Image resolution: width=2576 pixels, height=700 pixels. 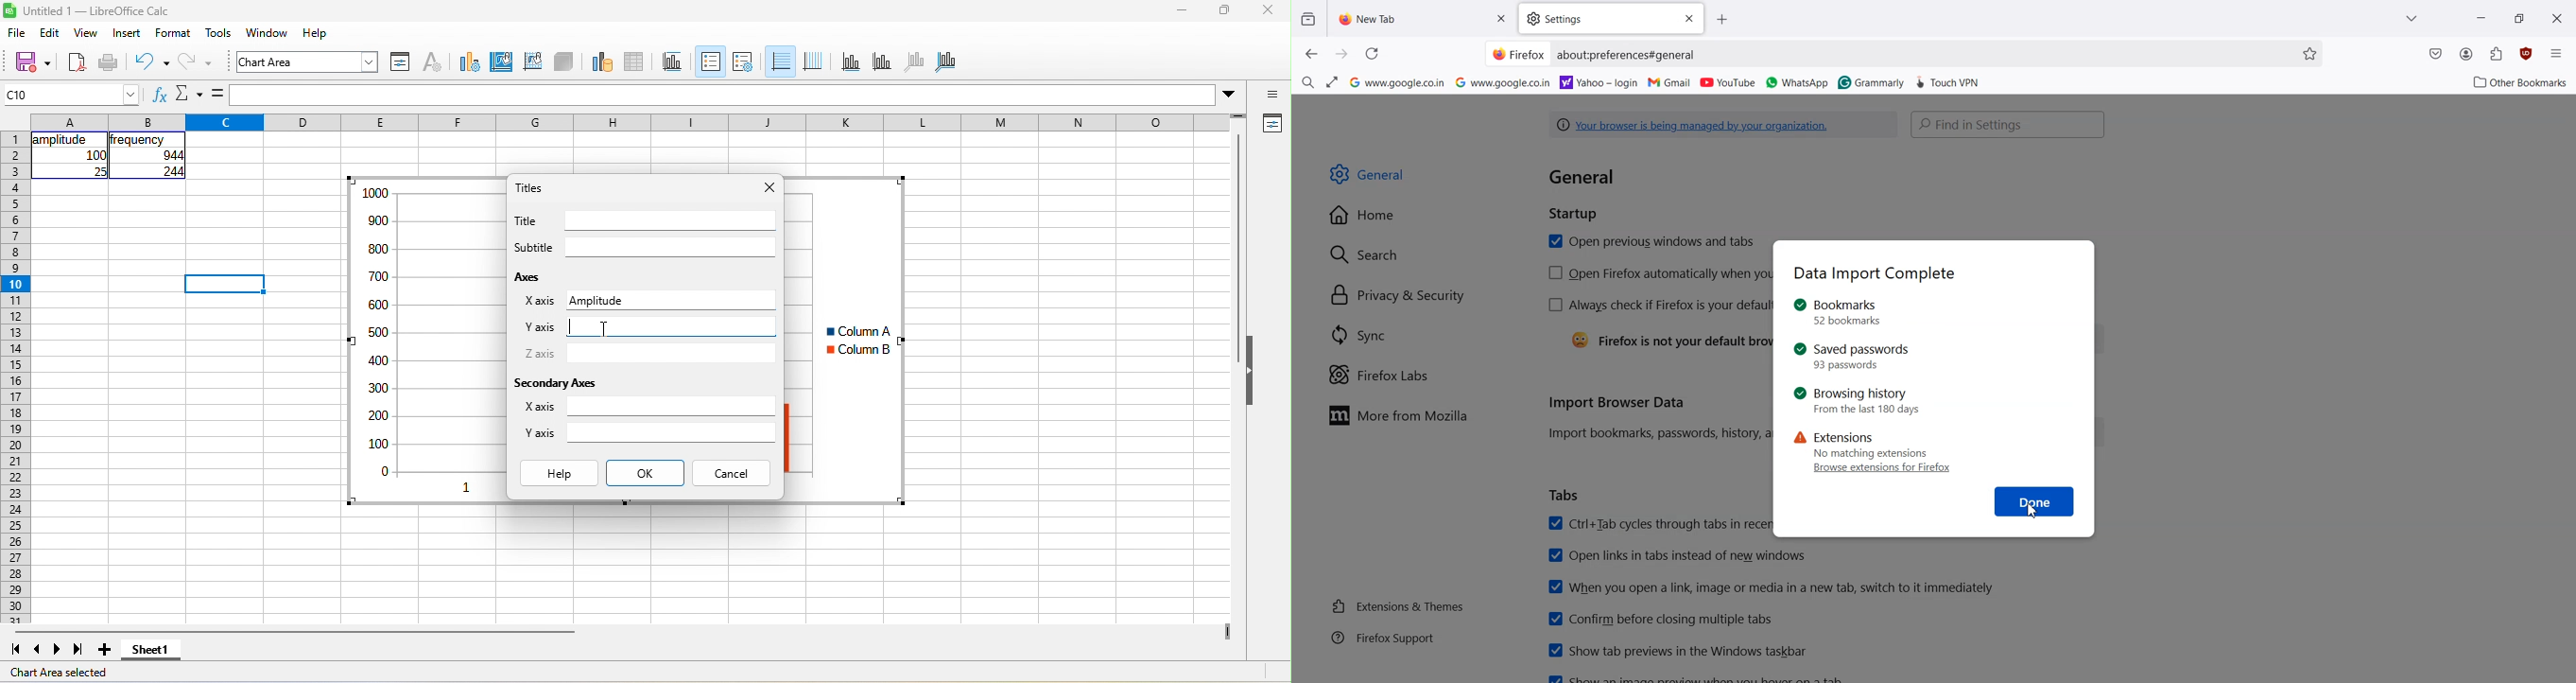 I want to click on chart type, so click(x=470, y=62).